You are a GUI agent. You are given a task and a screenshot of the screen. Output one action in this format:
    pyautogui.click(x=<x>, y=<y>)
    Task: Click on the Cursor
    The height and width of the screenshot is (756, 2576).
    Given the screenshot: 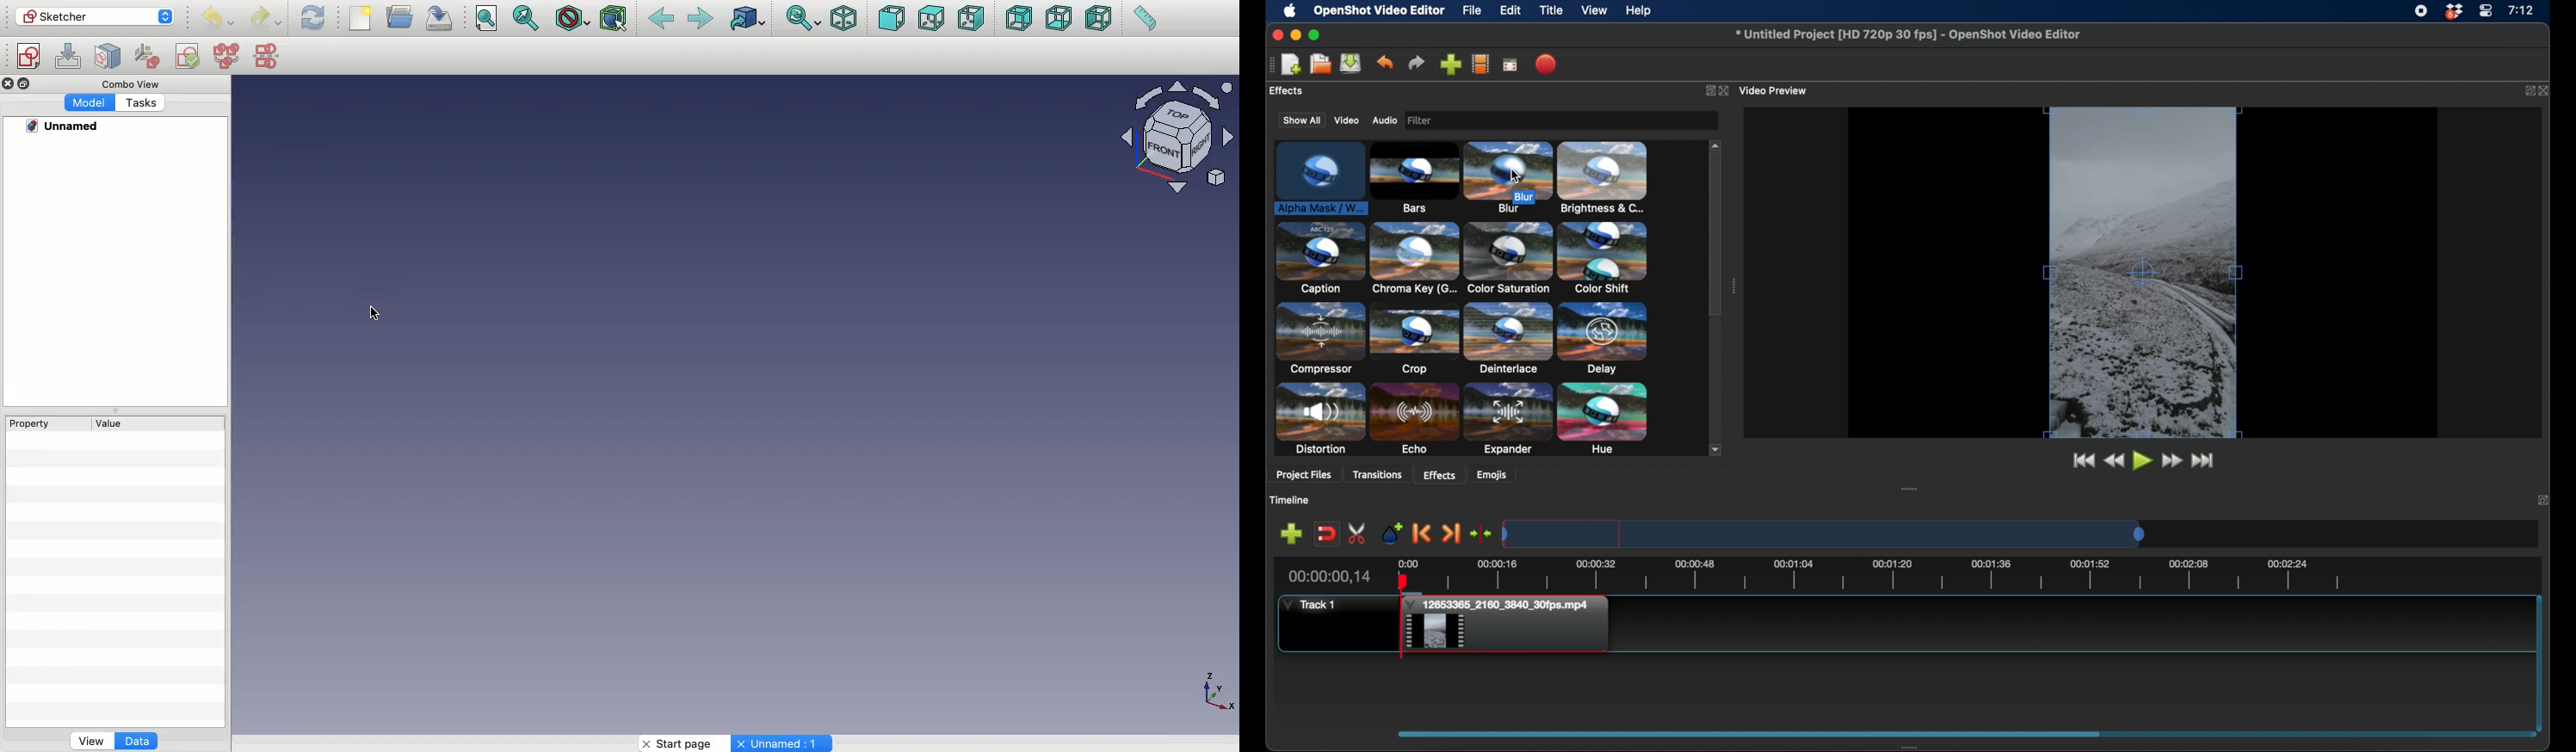 What is the action you would take?
    pyautogui.click(x=376, y=314)
    